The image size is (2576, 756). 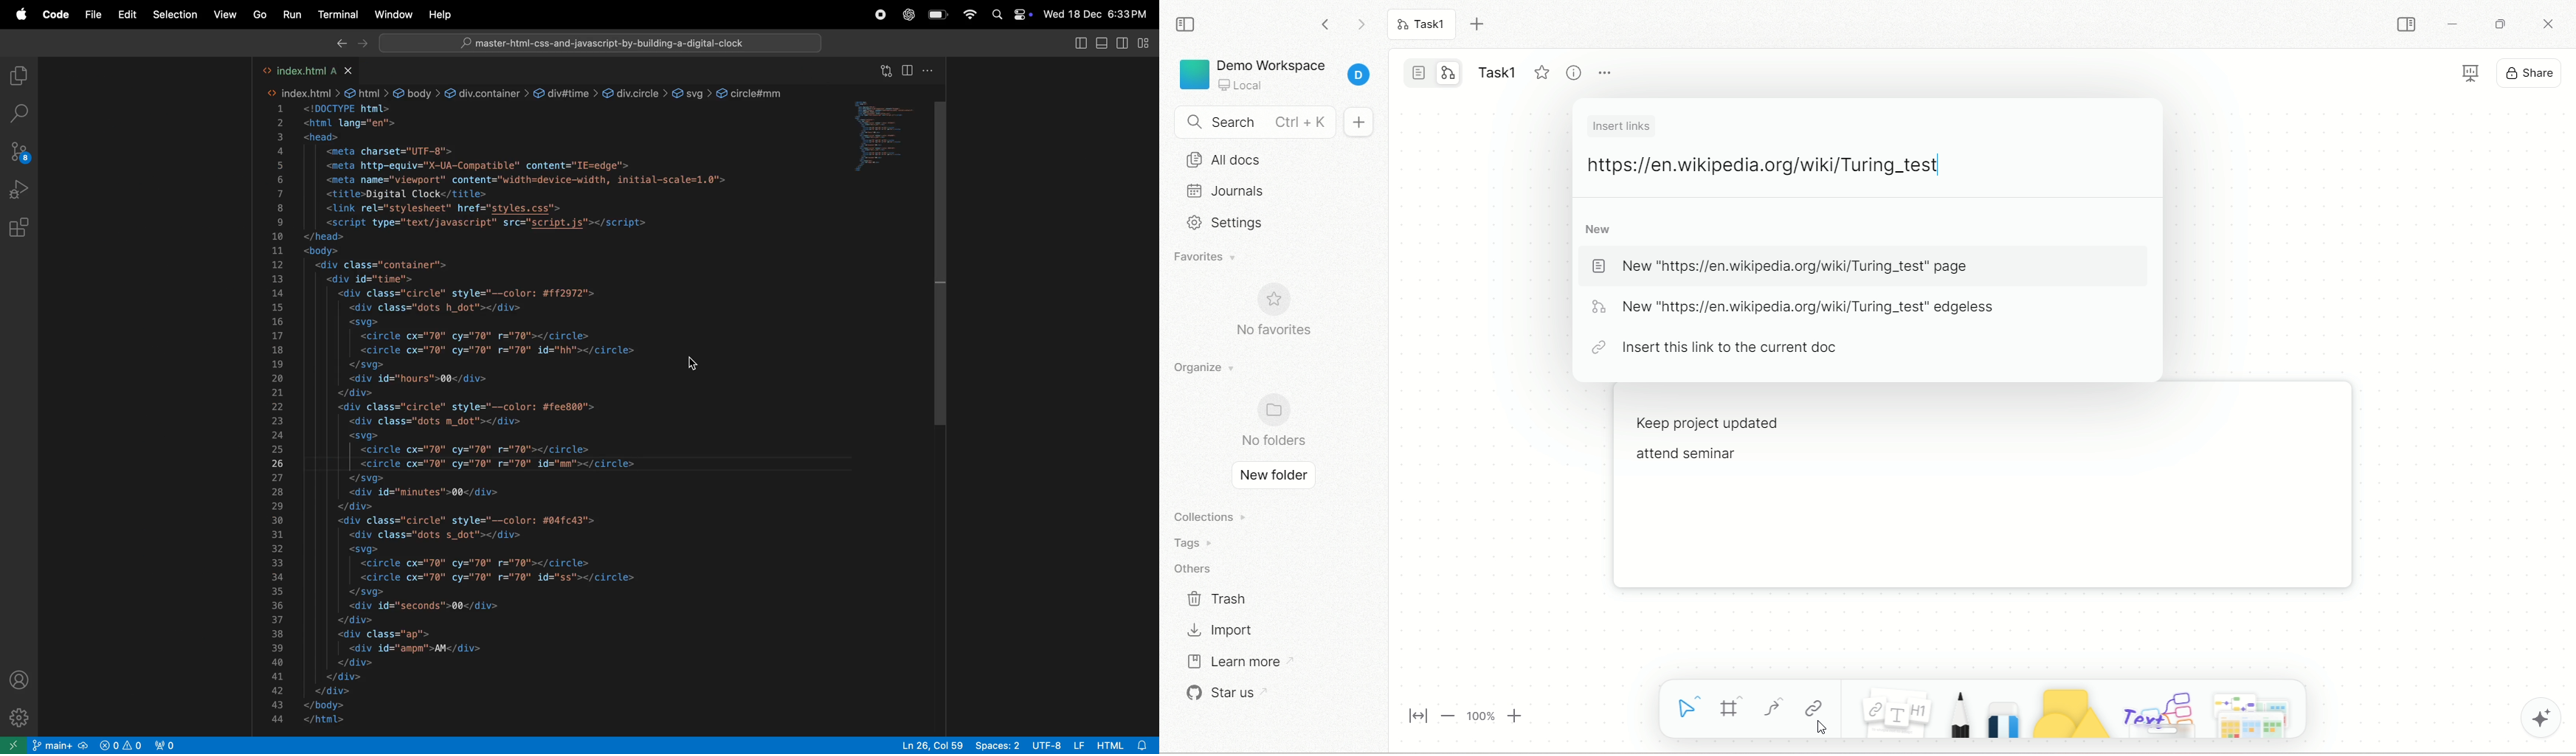 What do you see at coordinates (603, 42) in the screenshot?
I see `Search bar` at bounding box center [603, 42].